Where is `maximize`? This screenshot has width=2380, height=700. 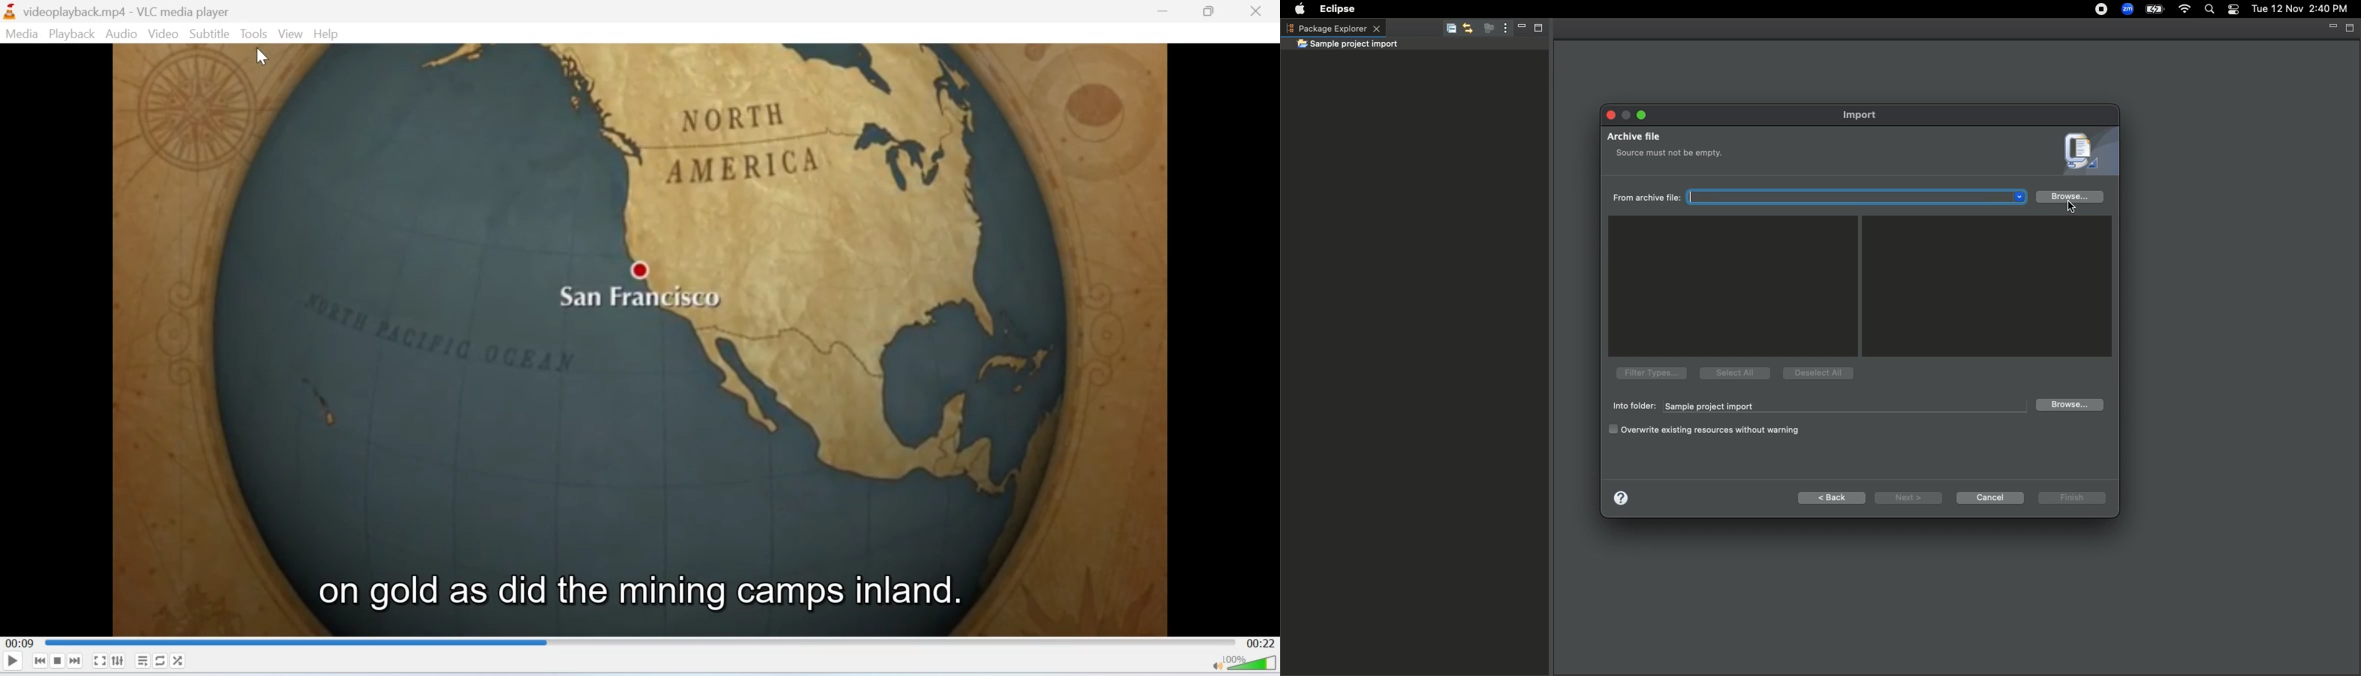 maximize is located at coordinates (1641, 113).